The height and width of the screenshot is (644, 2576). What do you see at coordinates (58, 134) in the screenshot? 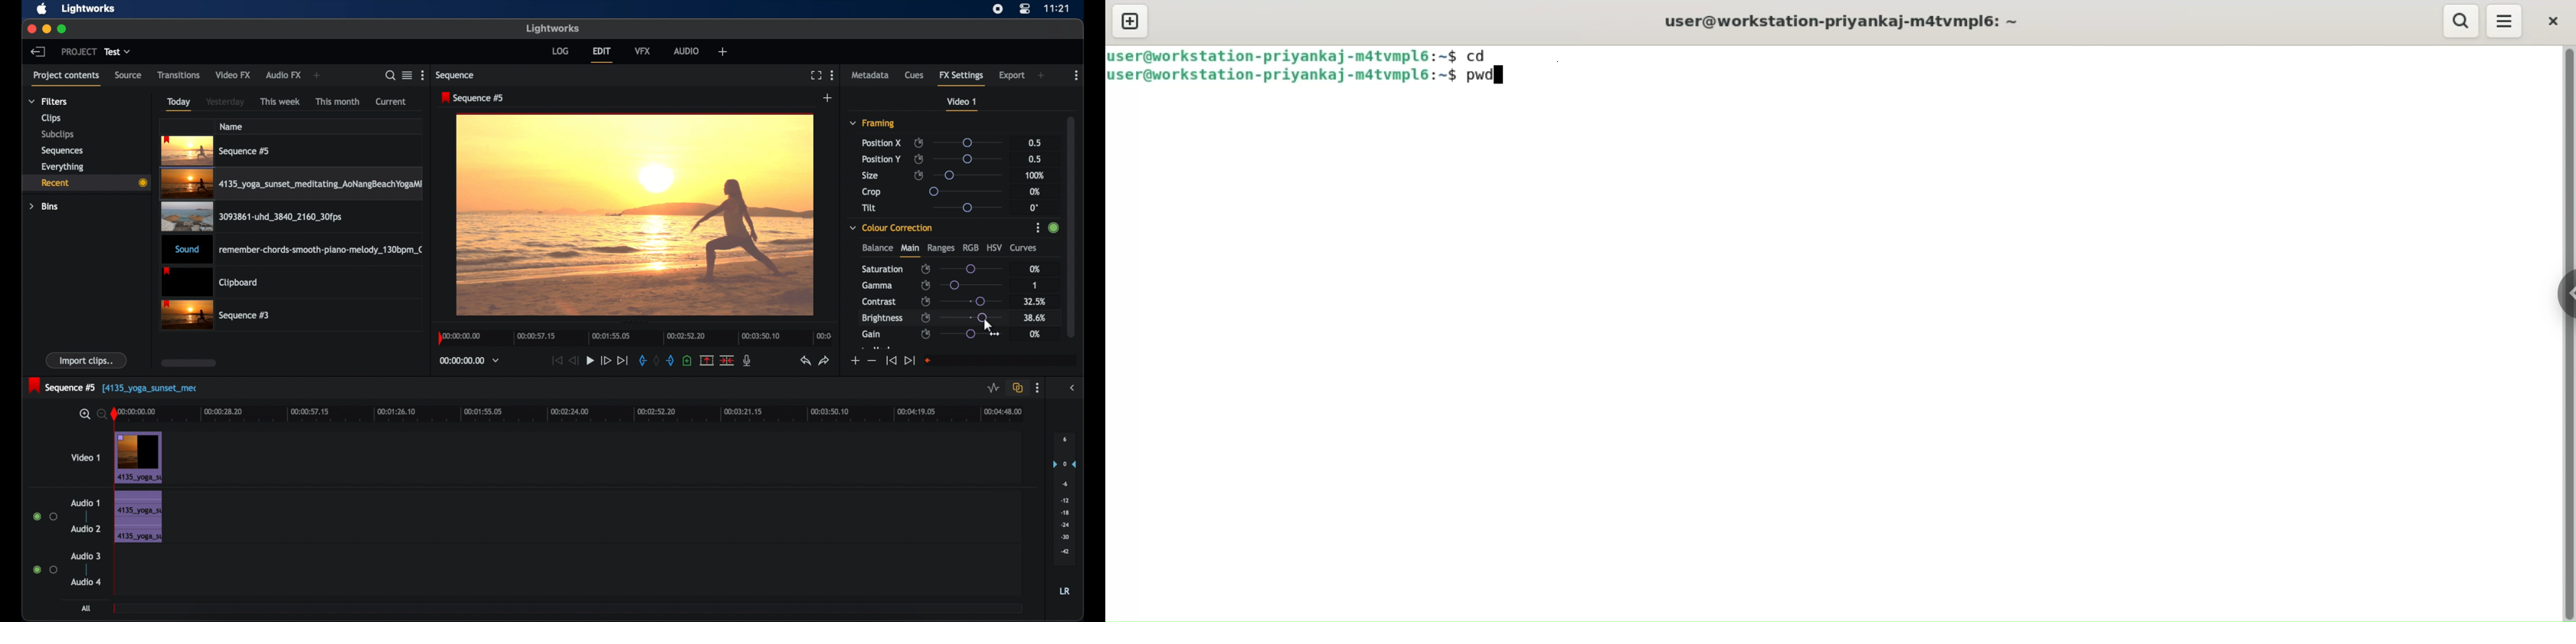
I see `subclips` at bounding box center [58, 134].